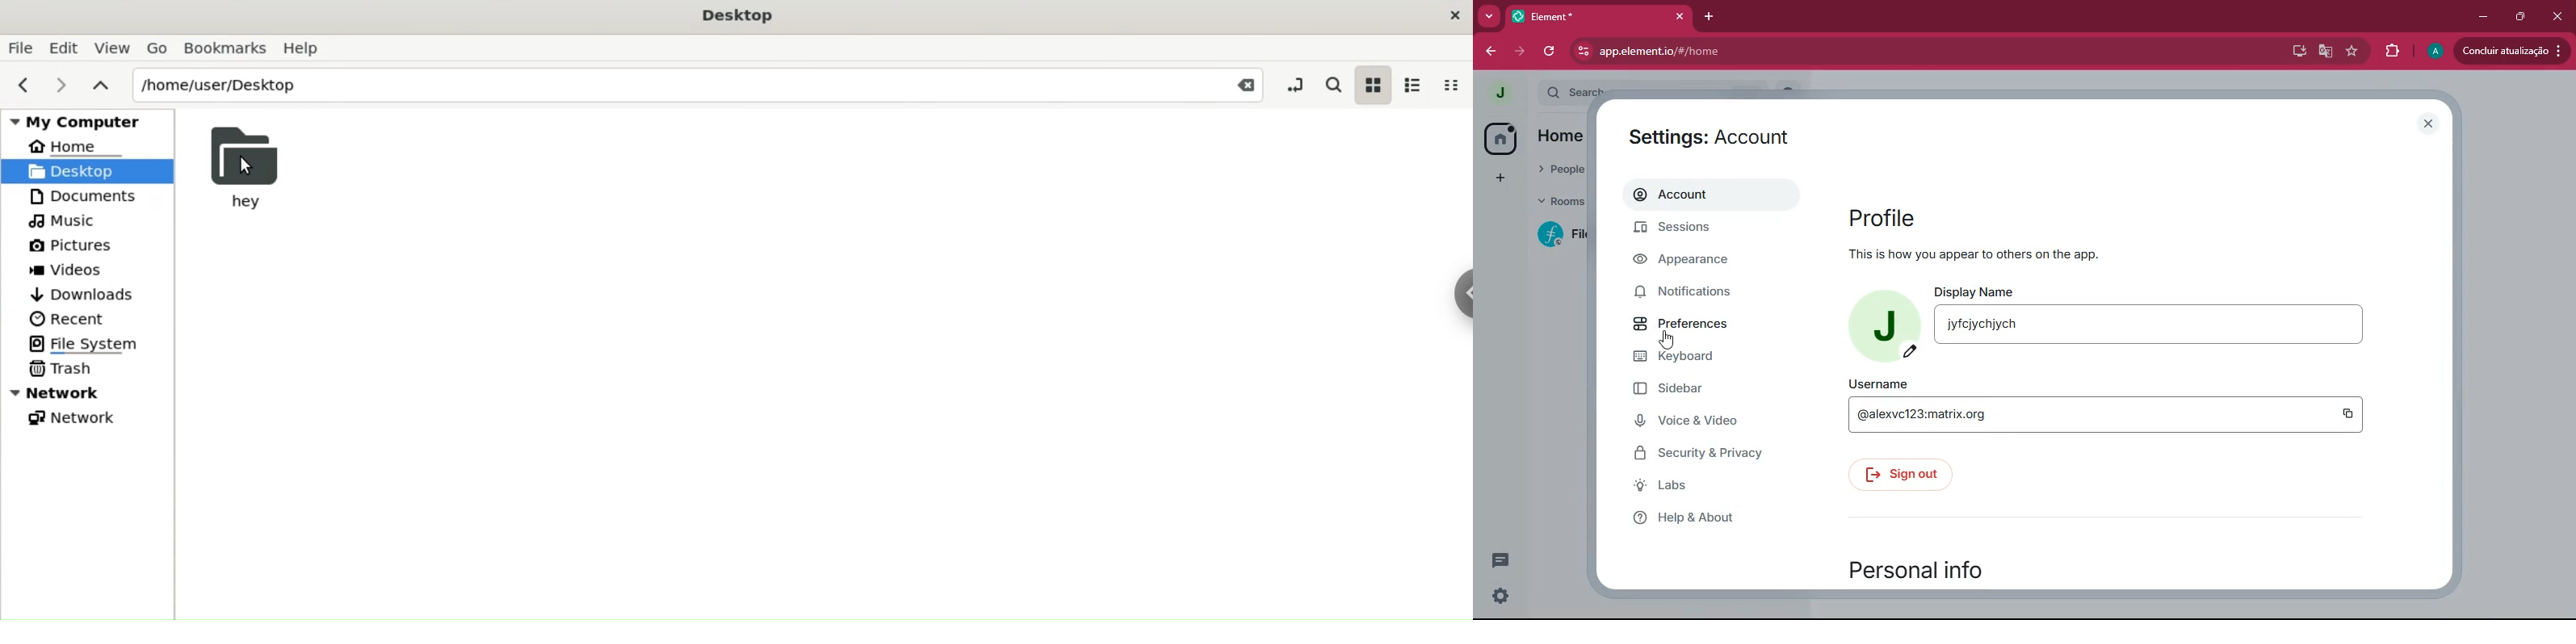 The image size is (2576, 644). Describe the element at coordinates (1888, 328) in the screenshot. I see `profile picture` at that location.